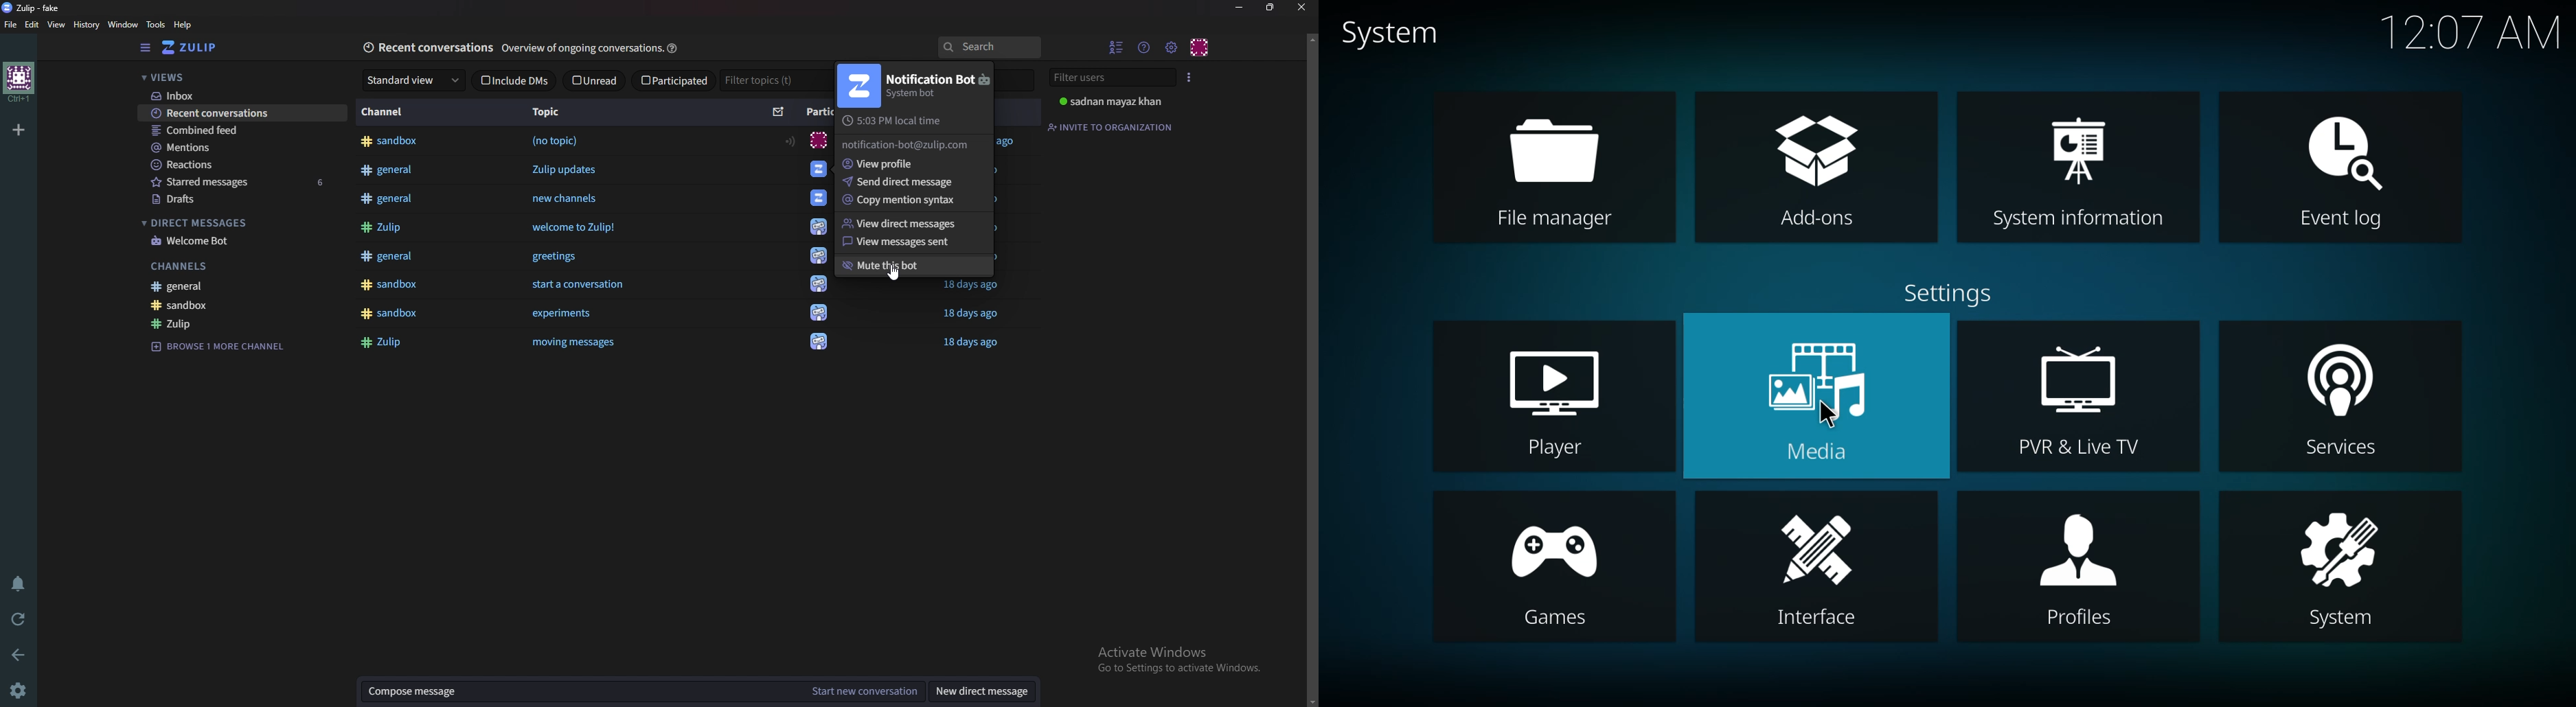  Describe the element at coordinates (1240, 6) in the screenshot. I see `Minimize` at that location.